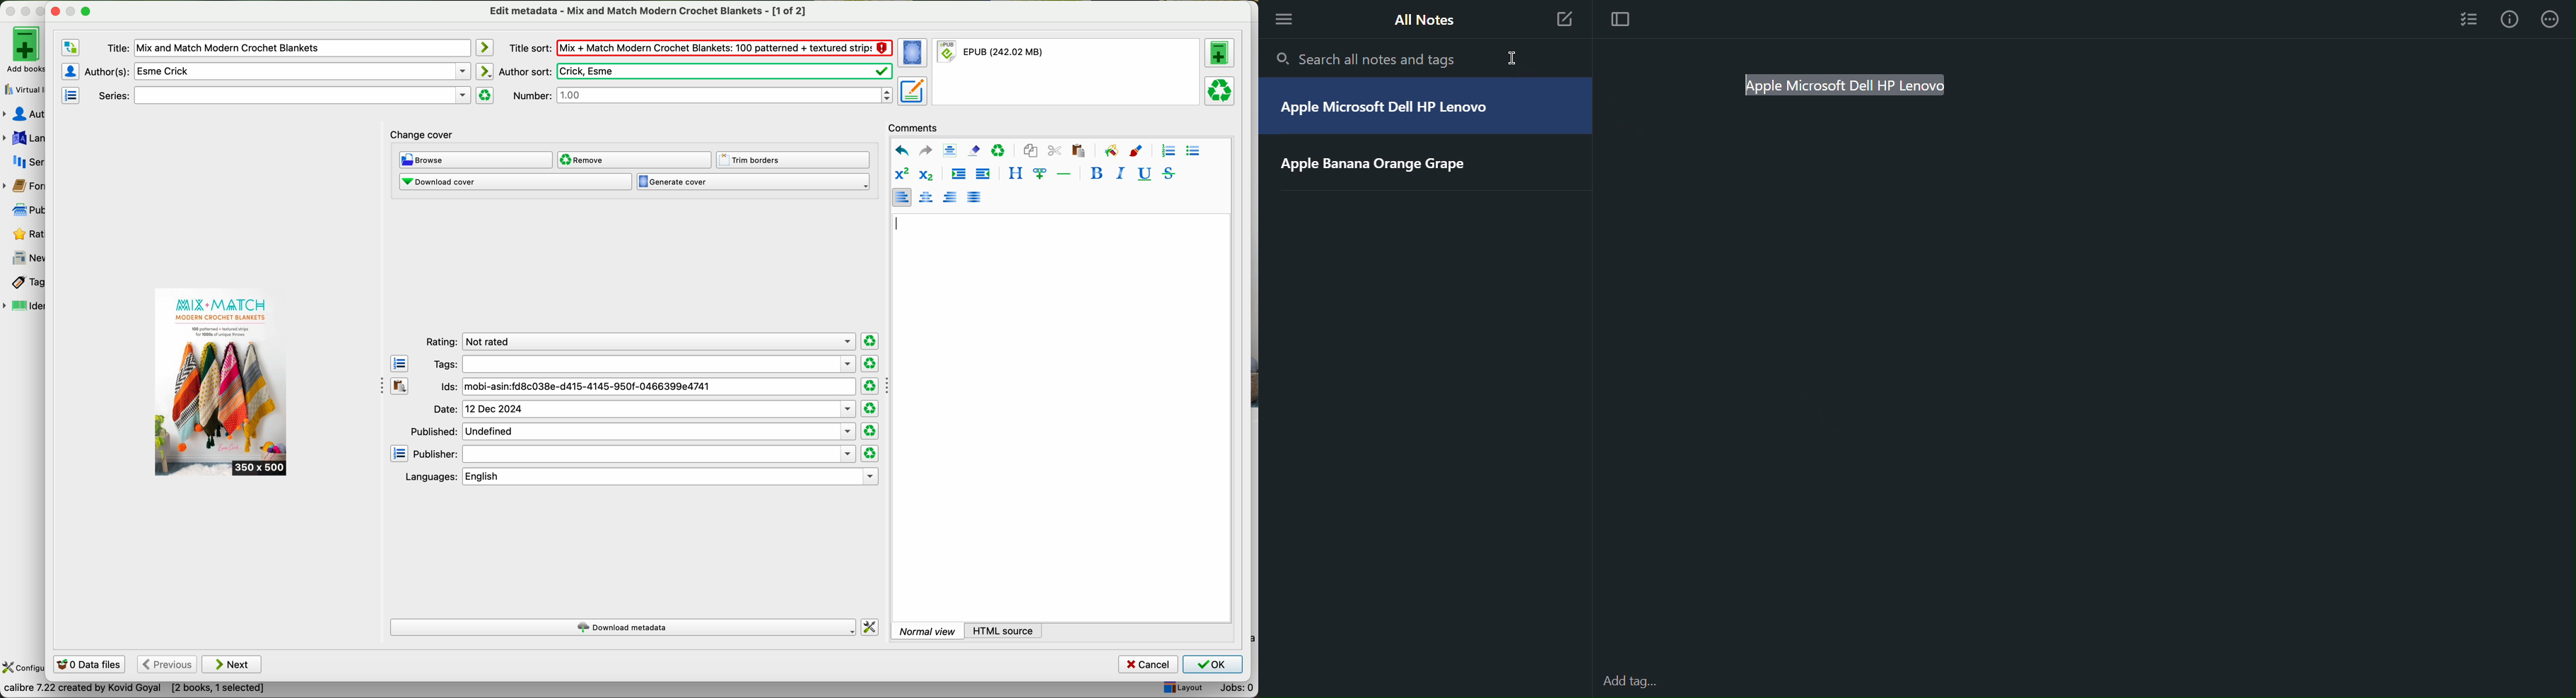 This screenshot has width=2576, height=700. What do you see at coordinates (1233, 689) in the screenshot?
I see `Jobs: 0` at bounding box center [1233, 689].